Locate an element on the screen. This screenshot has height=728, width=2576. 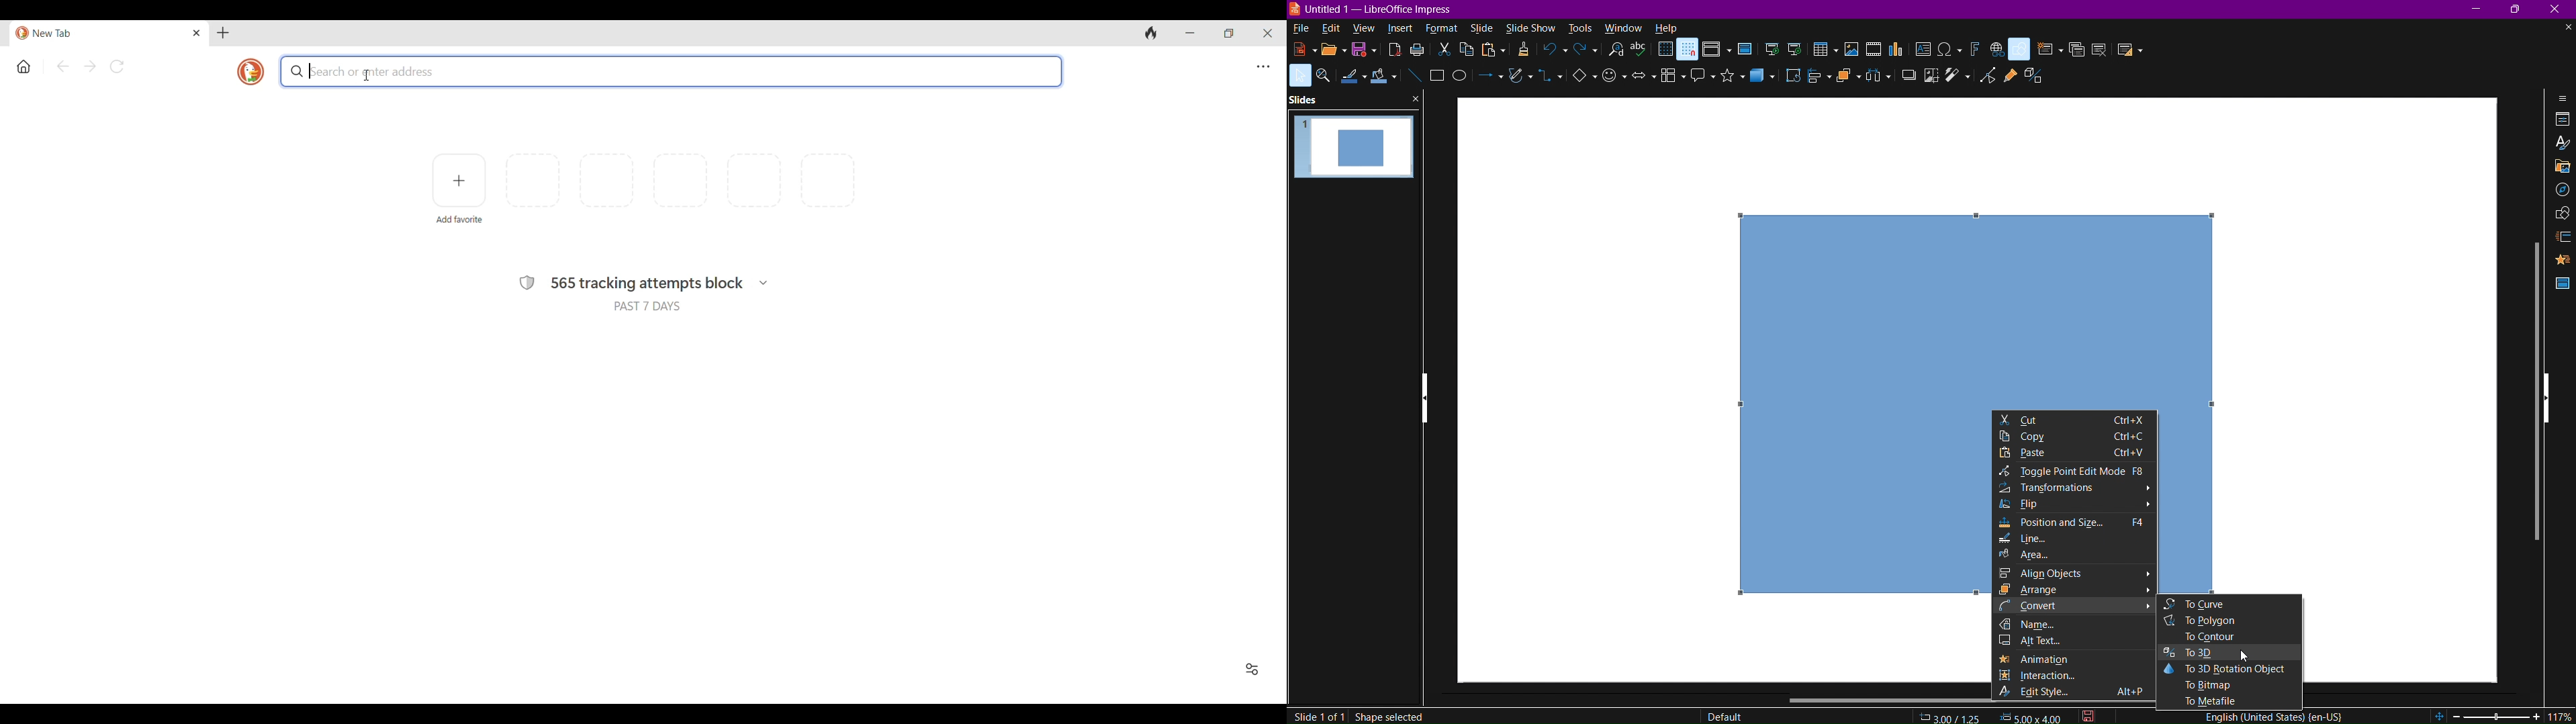
close document is located at coordinates (2567, 28).